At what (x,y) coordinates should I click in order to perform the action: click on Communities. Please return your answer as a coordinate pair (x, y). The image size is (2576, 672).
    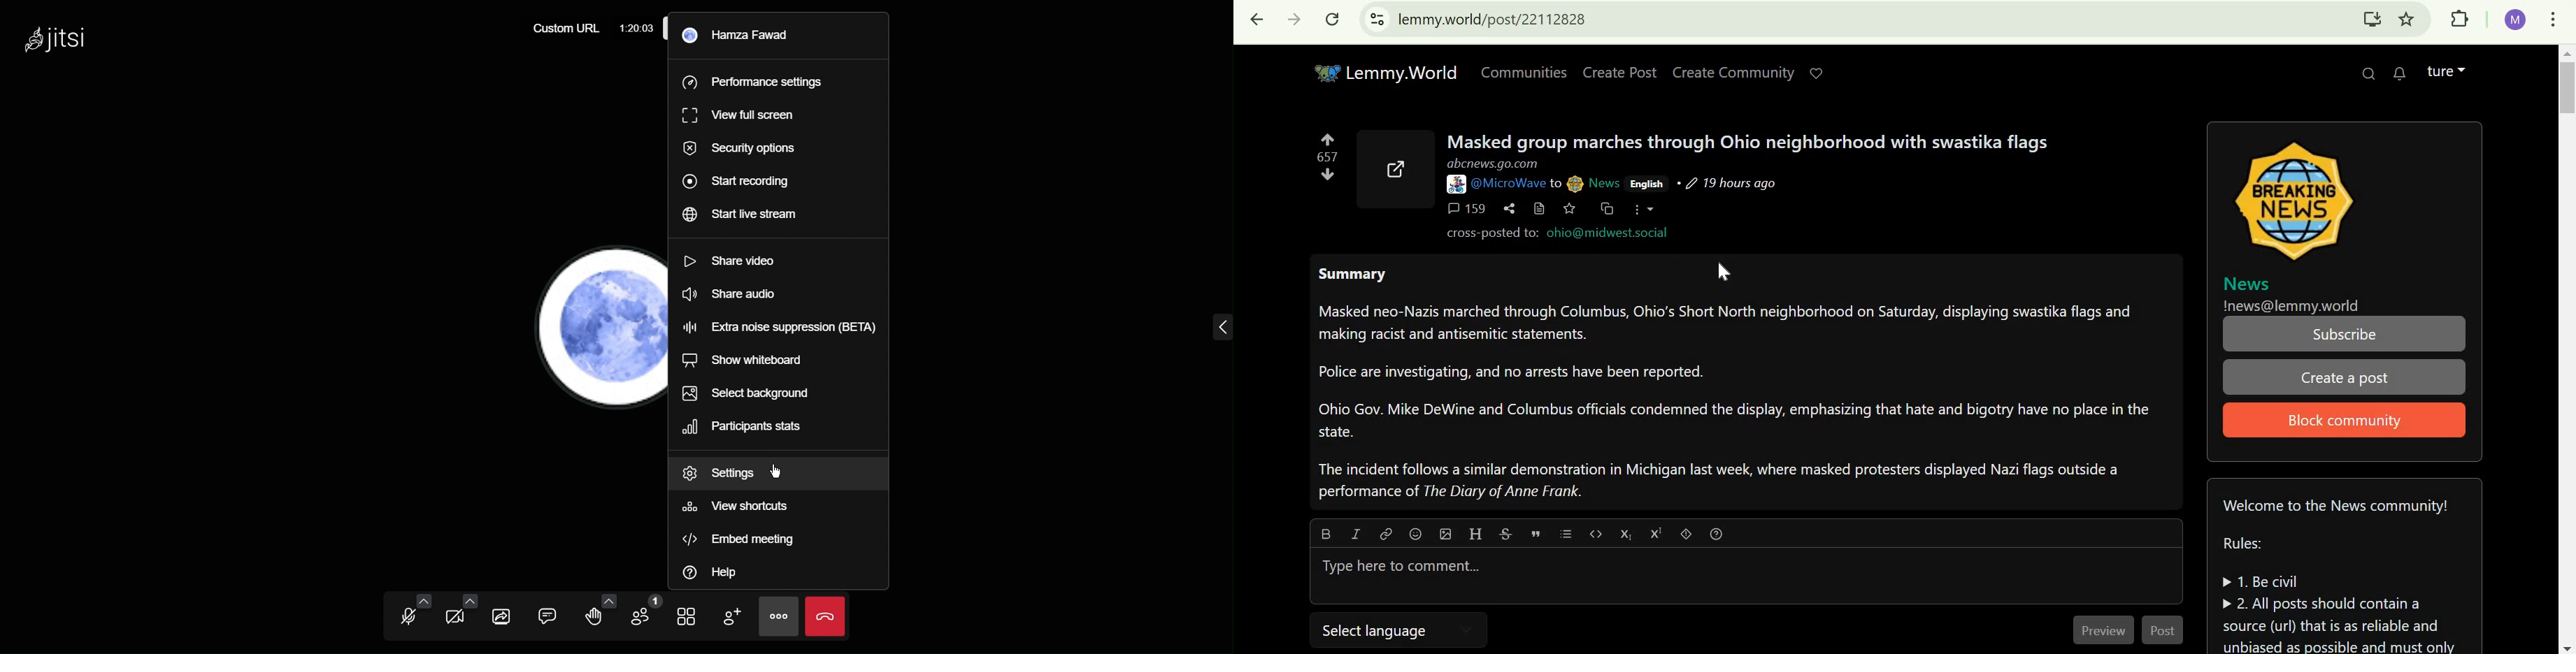
    Looking at the image, I should click on (1524, 71).